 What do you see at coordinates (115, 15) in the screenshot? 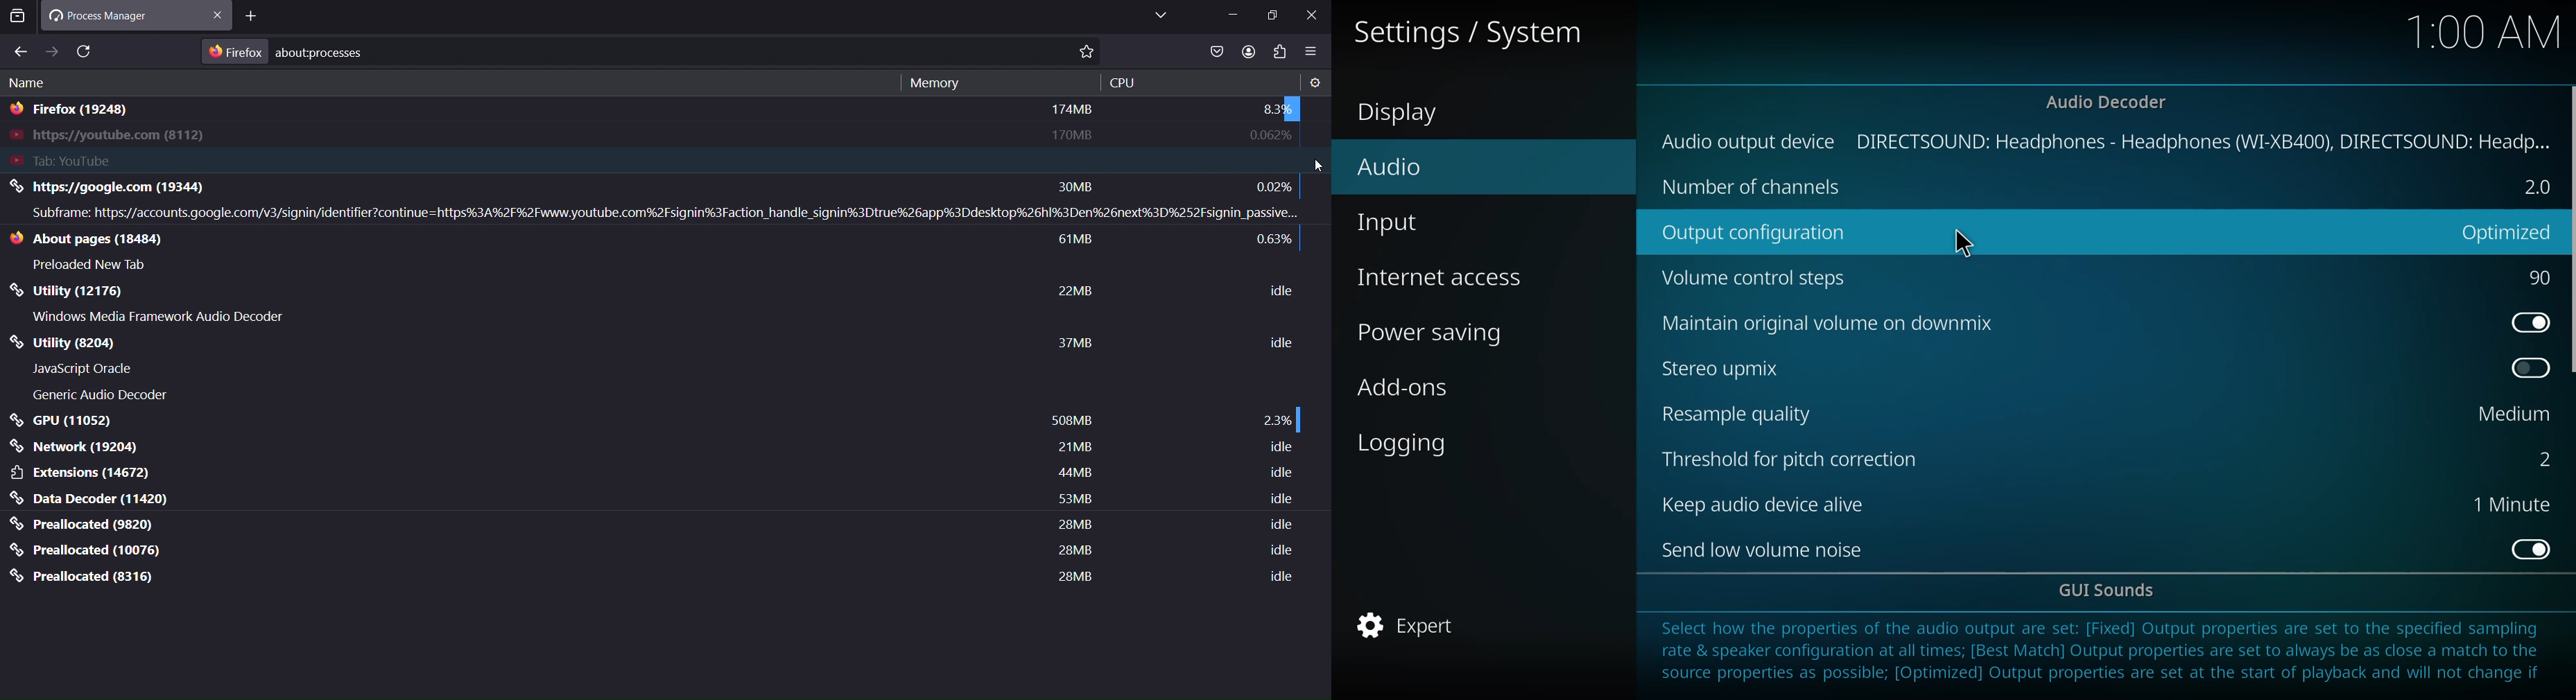
I see `process manager` at bounding box center [115, 15].